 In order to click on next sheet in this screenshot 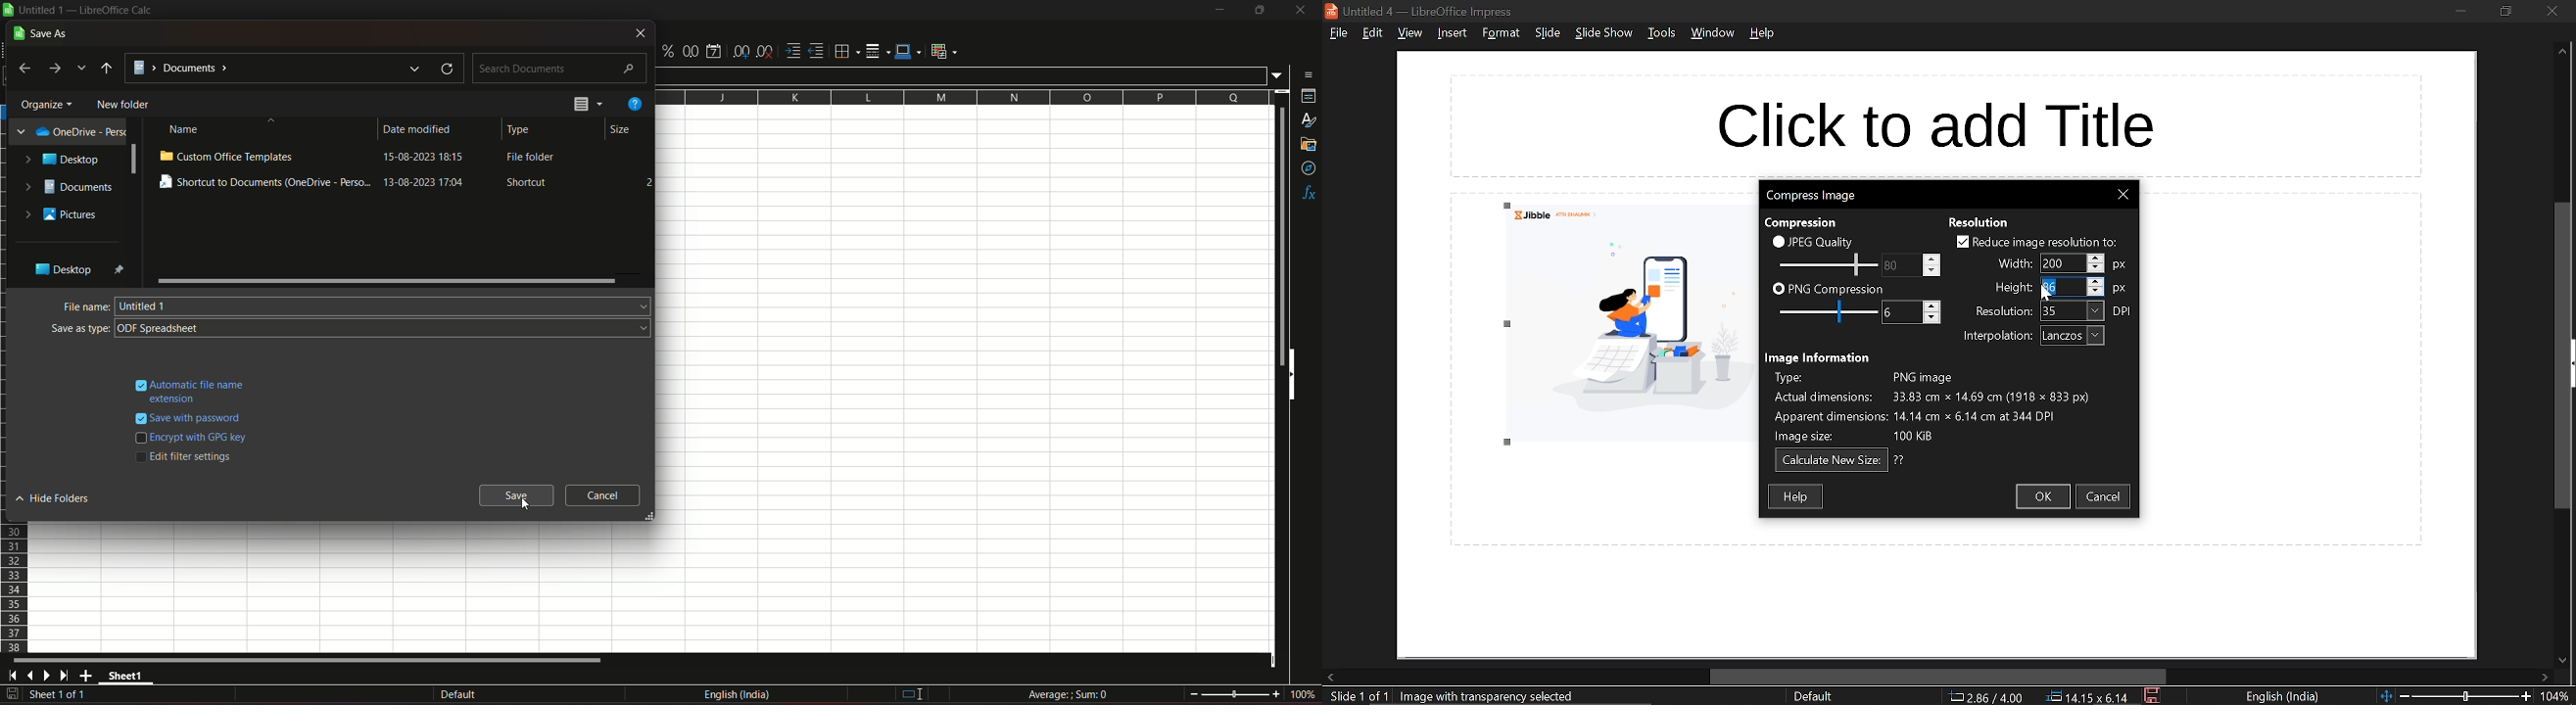, I will do `click(50, 676)`.